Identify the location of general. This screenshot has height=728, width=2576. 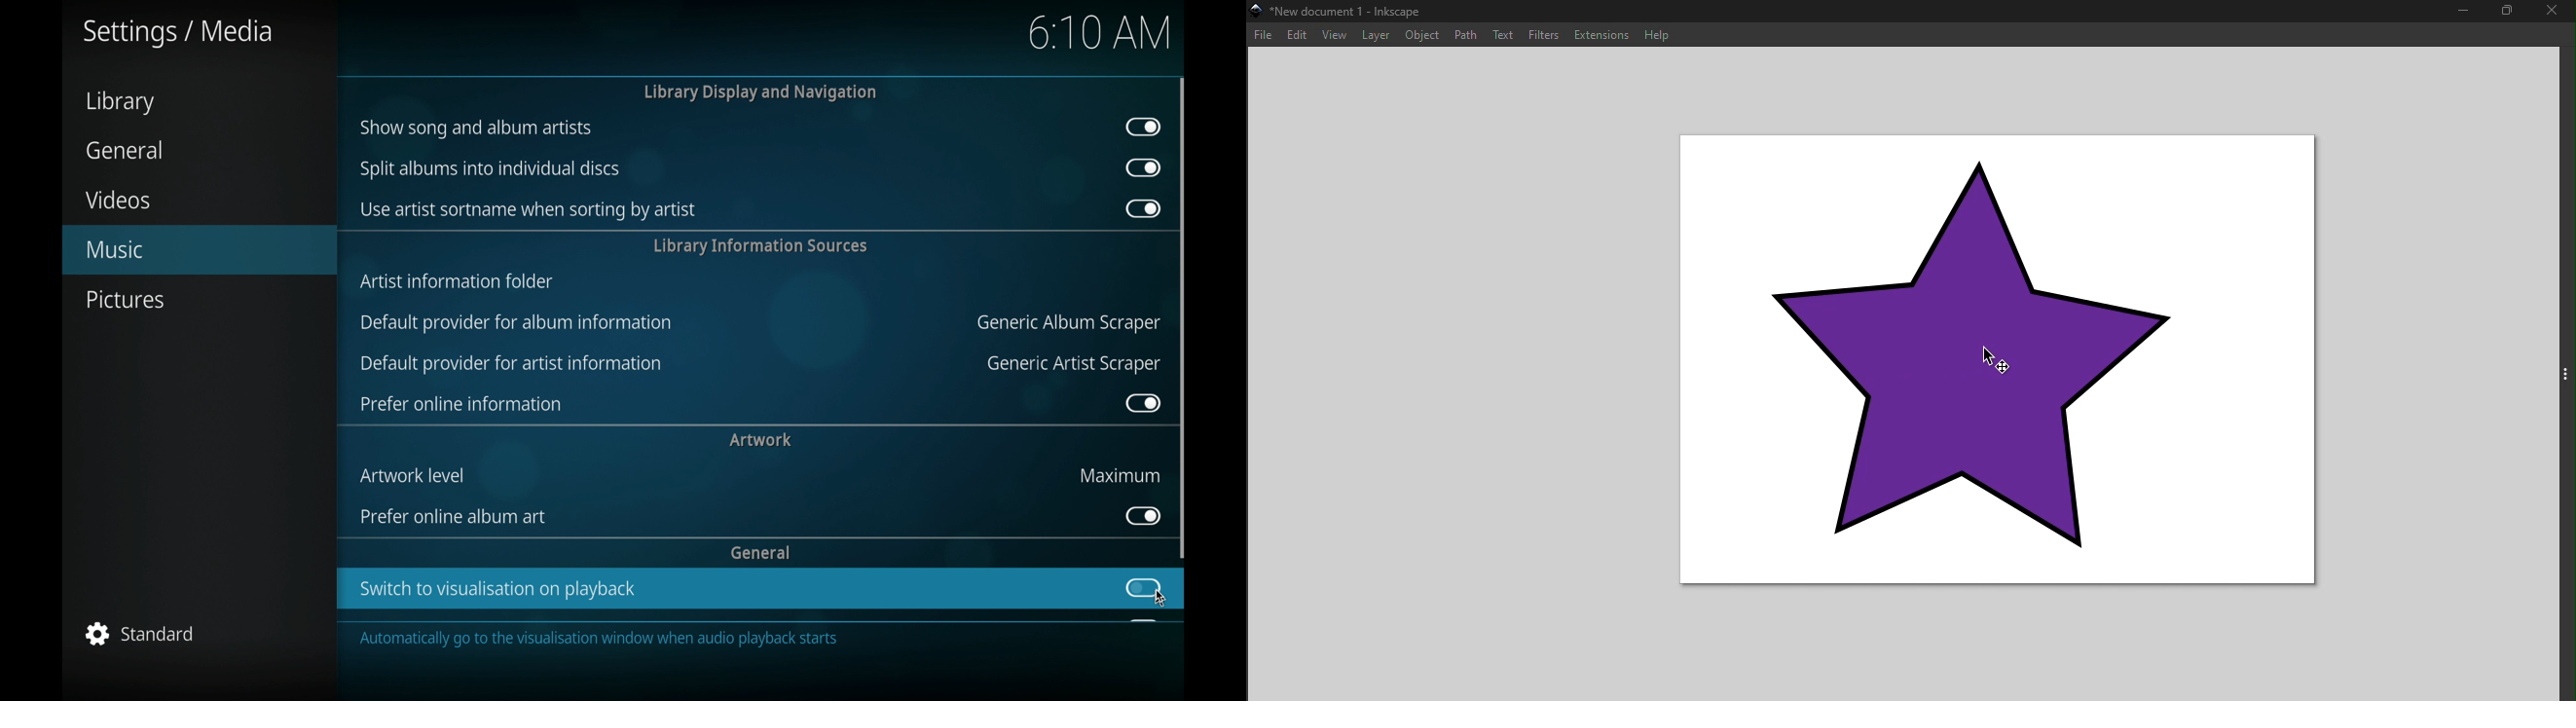
(125, 150).